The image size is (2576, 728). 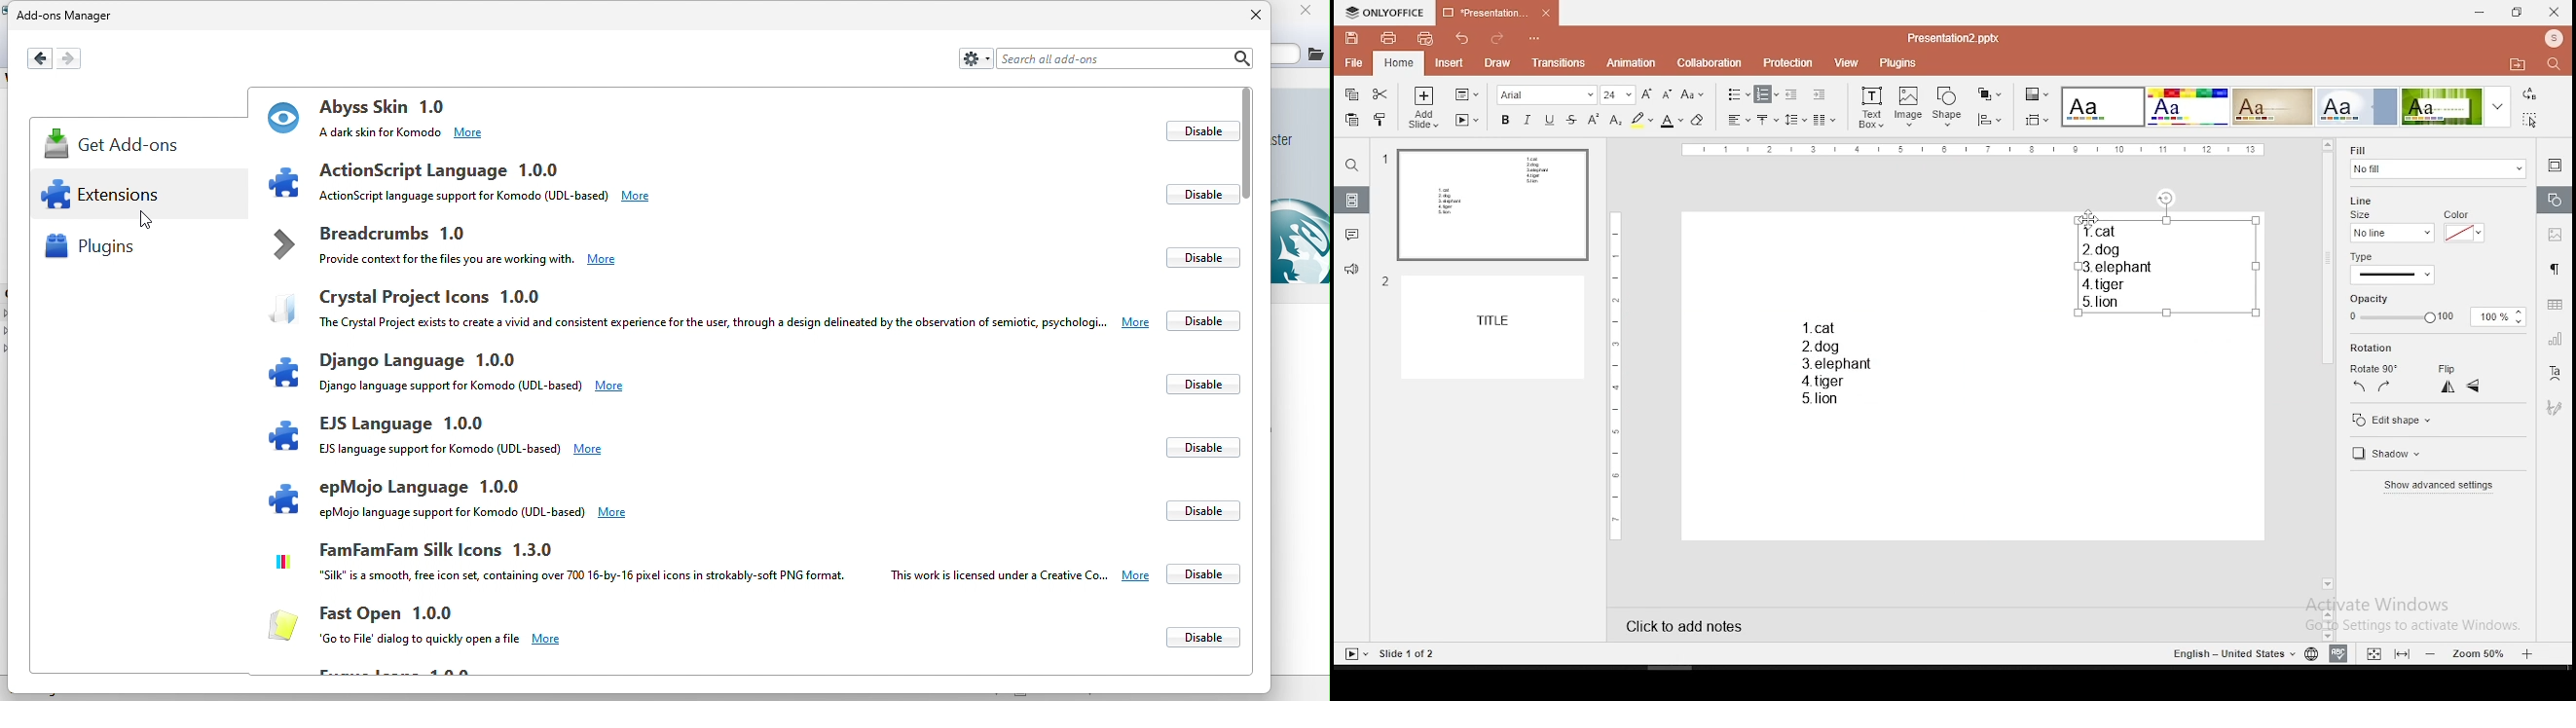 I want to click on line type, so click(x=2393, y=275).